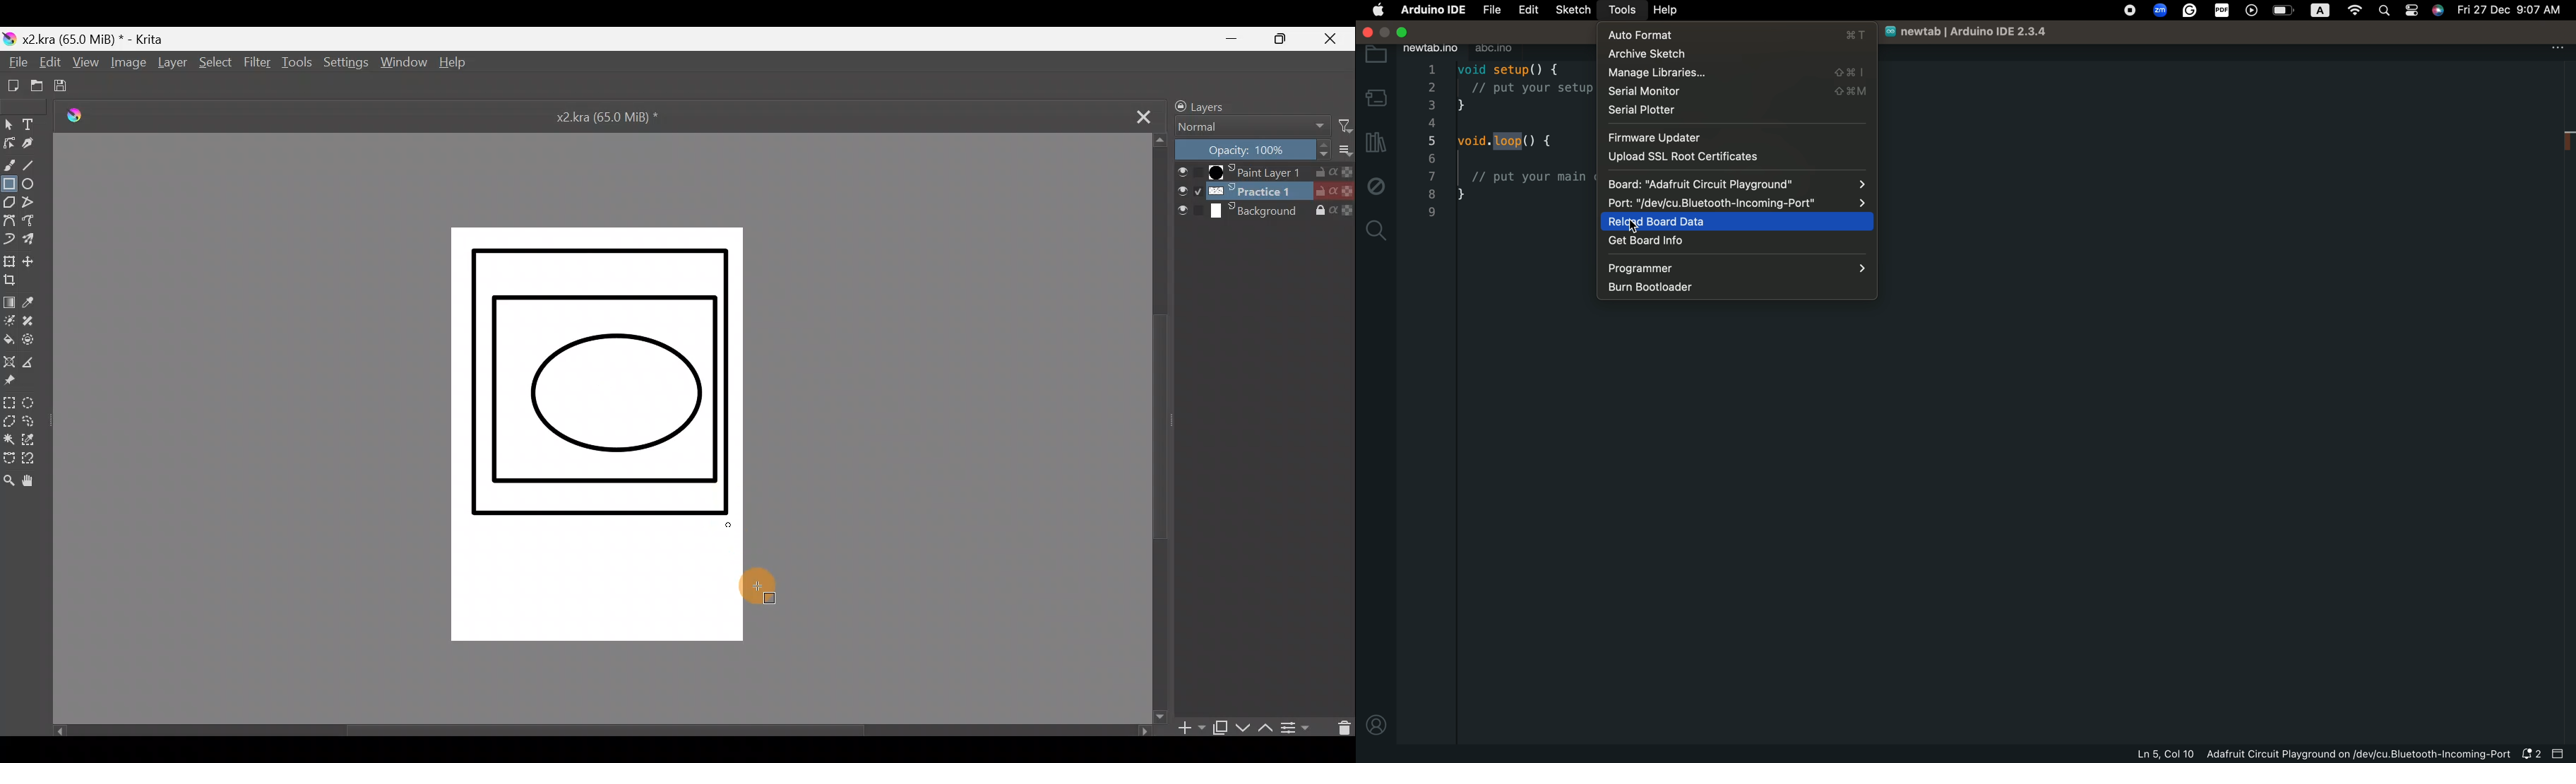 This screenshot has height=784, width=2576. What do you see at coordinates (1248, 126) in the screenshot?
I see `Normal Blending mode` at bounding box center [1248, 126].